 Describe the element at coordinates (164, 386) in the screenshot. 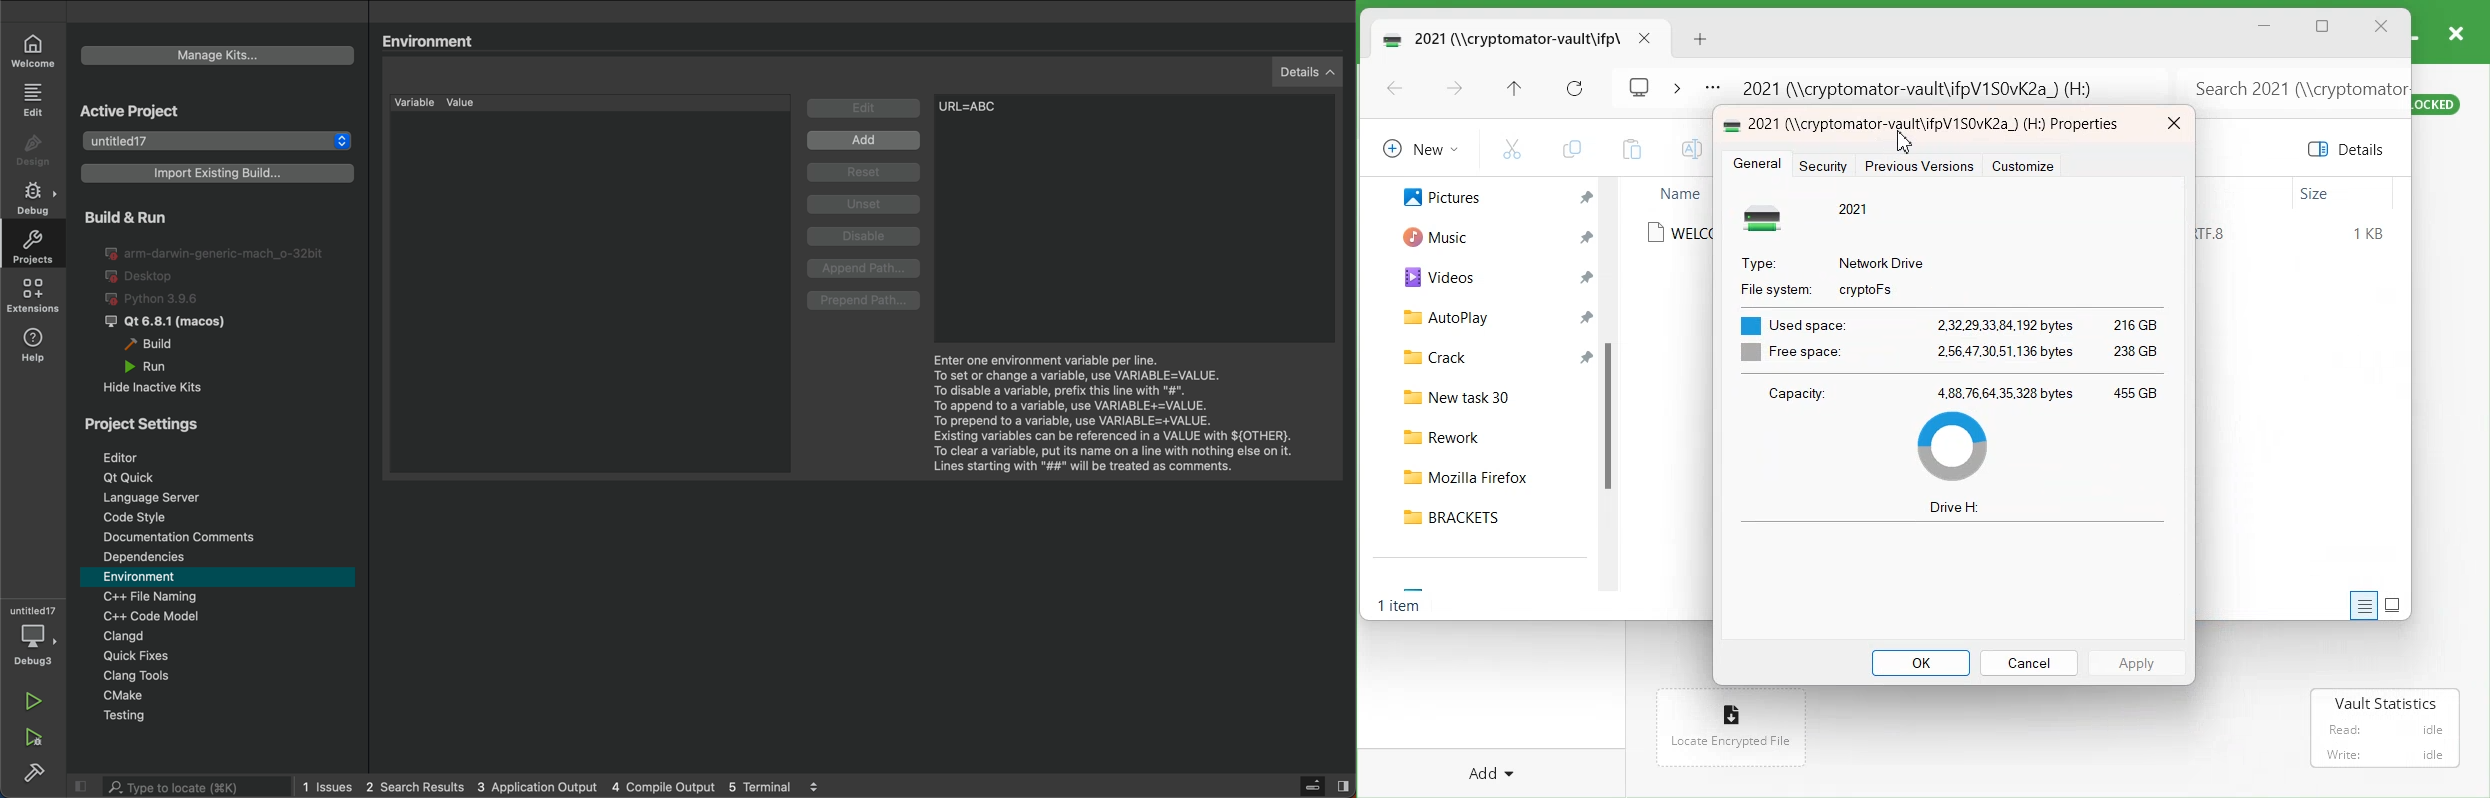

I see `hide inactive kits` at that location.